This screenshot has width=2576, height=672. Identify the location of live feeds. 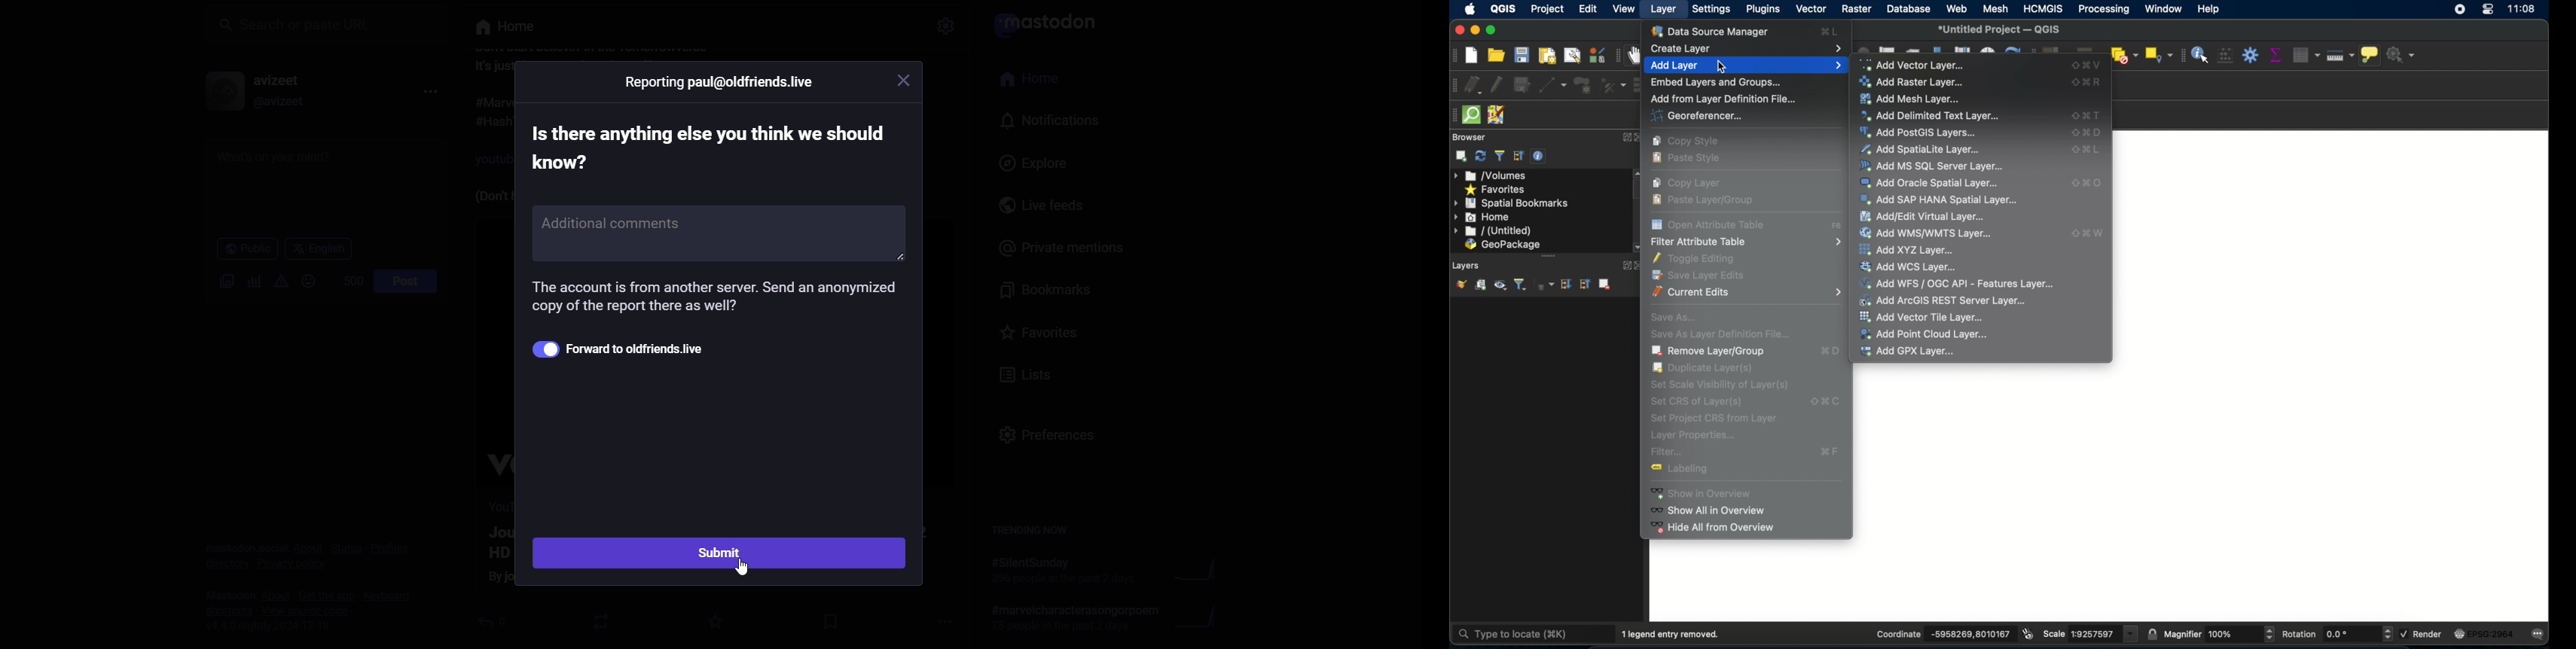
(1046, 207).